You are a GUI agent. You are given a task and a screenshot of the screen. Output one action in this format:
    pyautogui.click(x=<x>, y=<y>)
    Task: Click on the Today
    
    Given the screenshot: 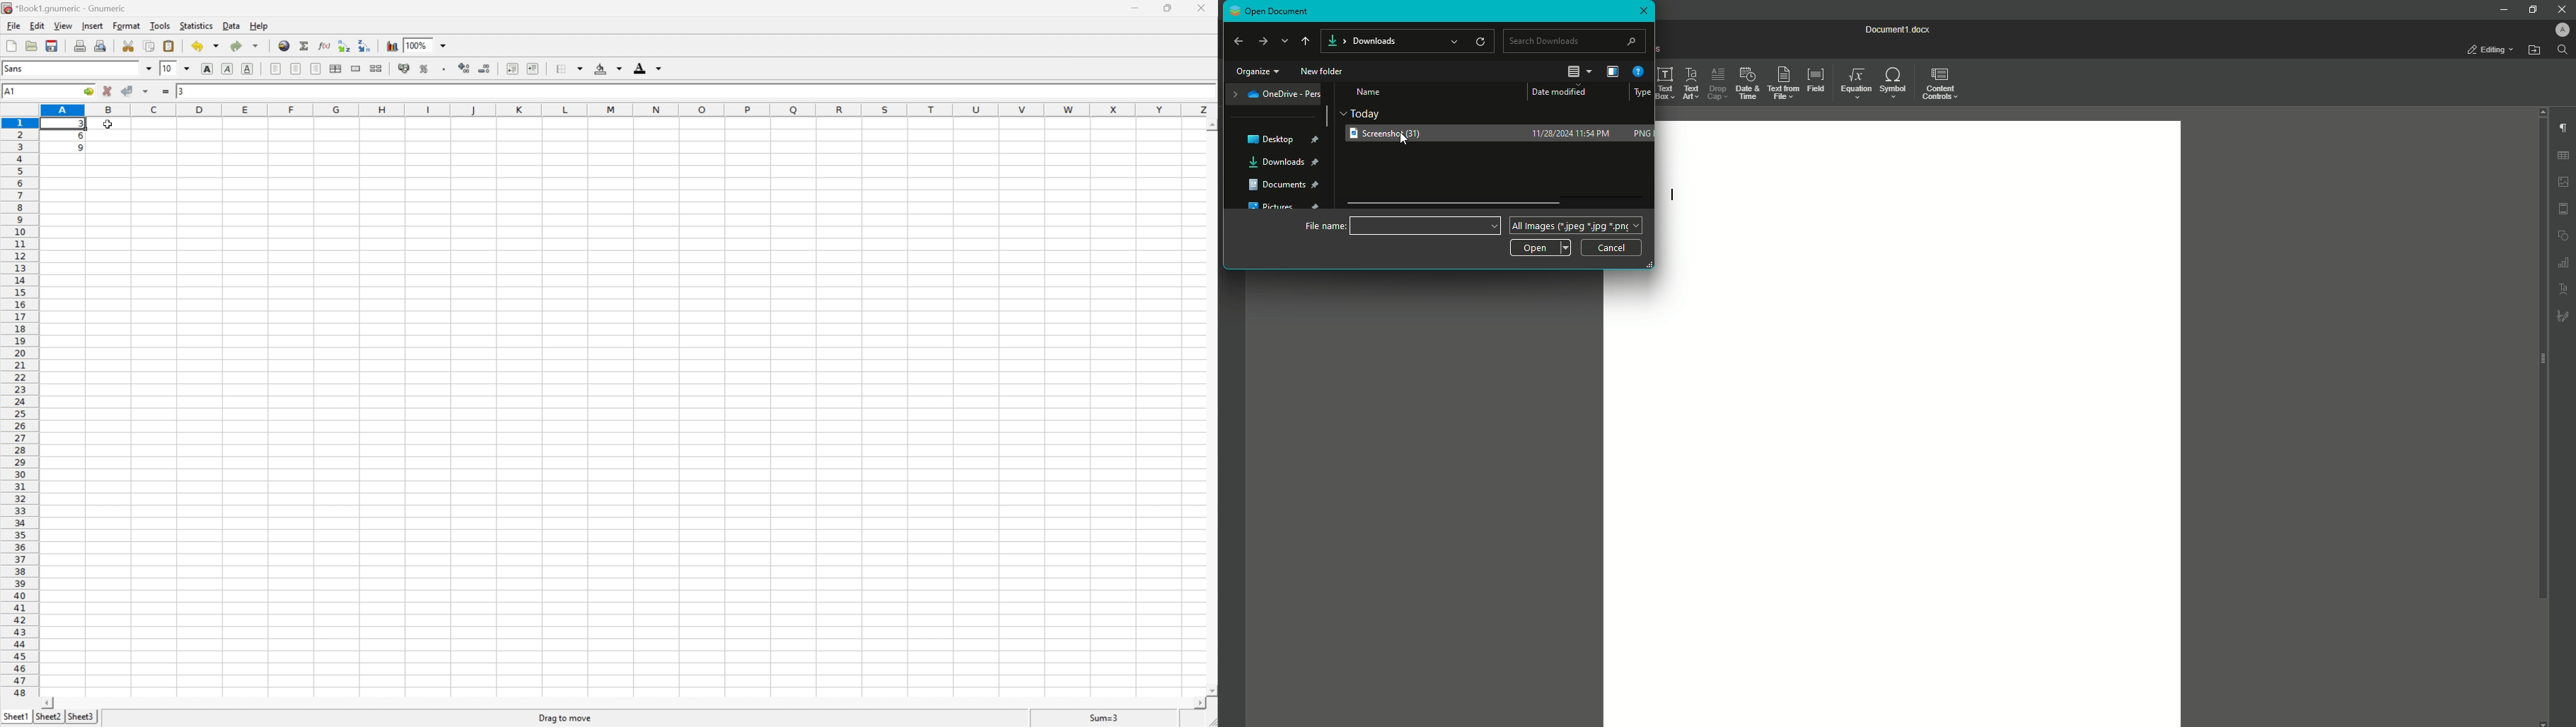 What is the action you would take?
    pyautogui.click(x=1366, y=112)
    